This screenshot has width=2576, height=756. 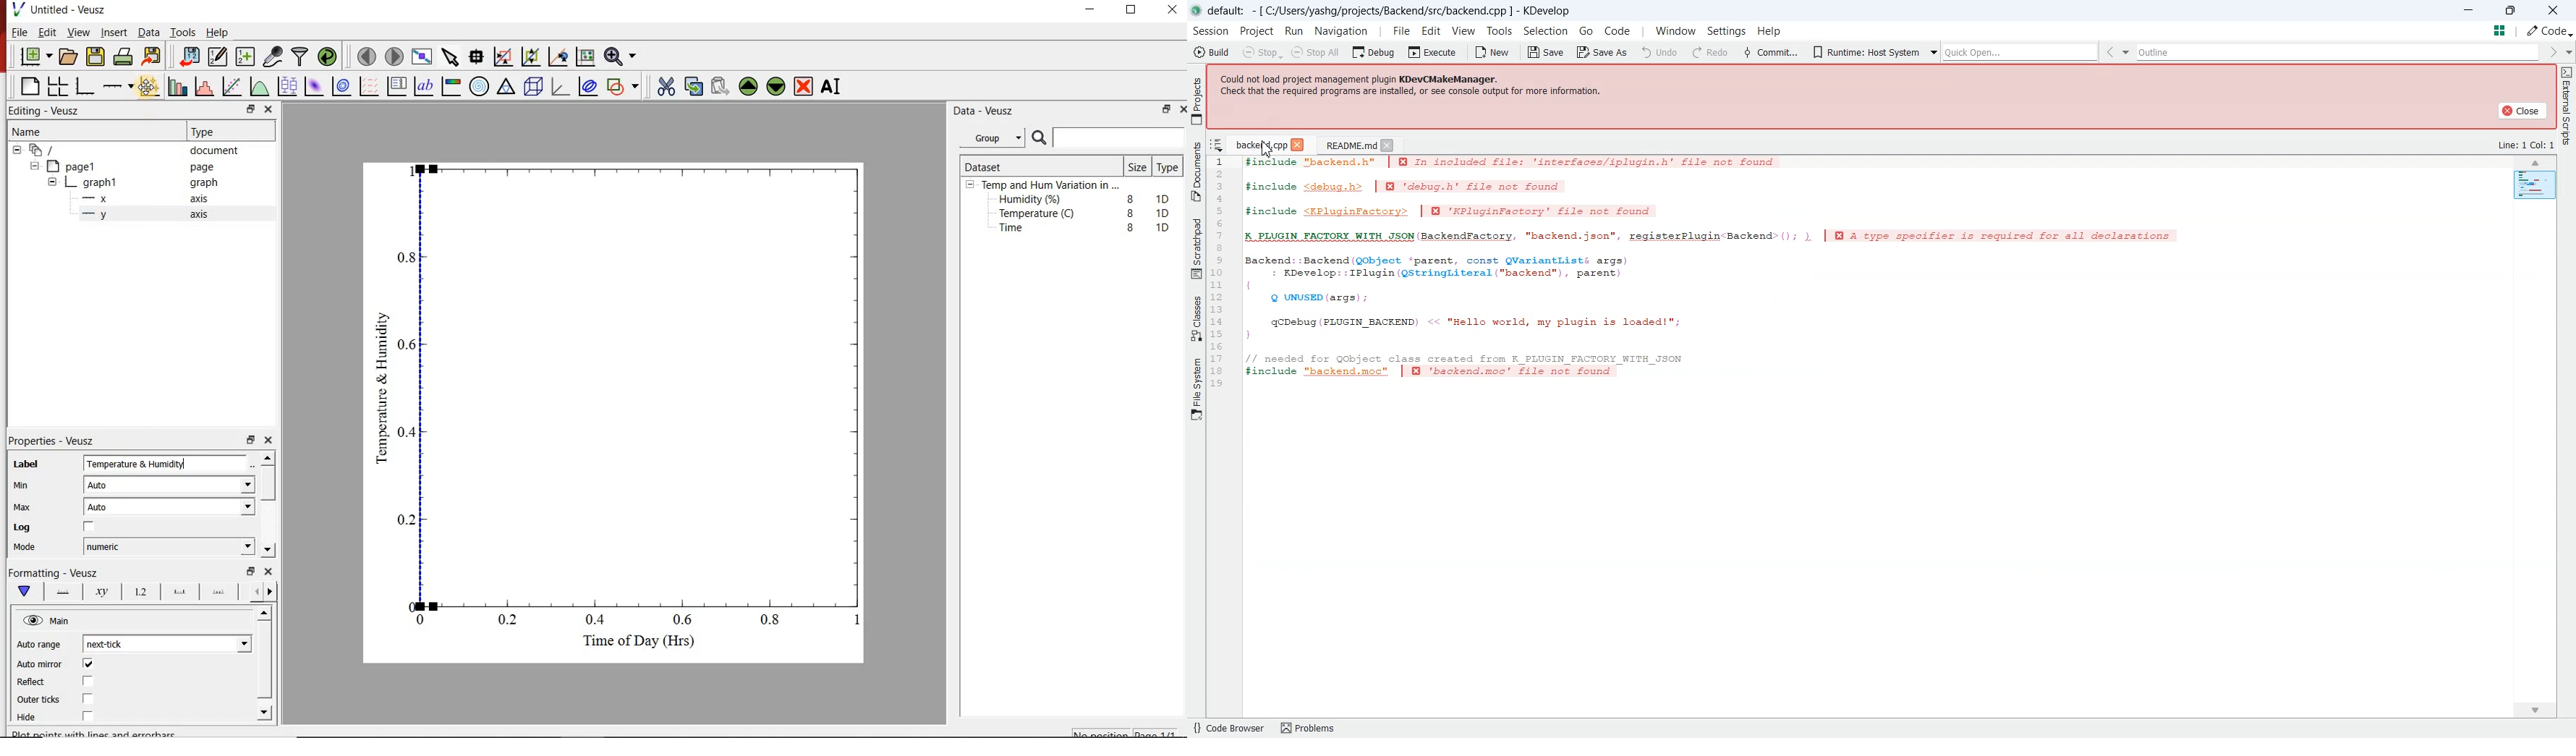 I want to click on close, so click(x=270, y=573).